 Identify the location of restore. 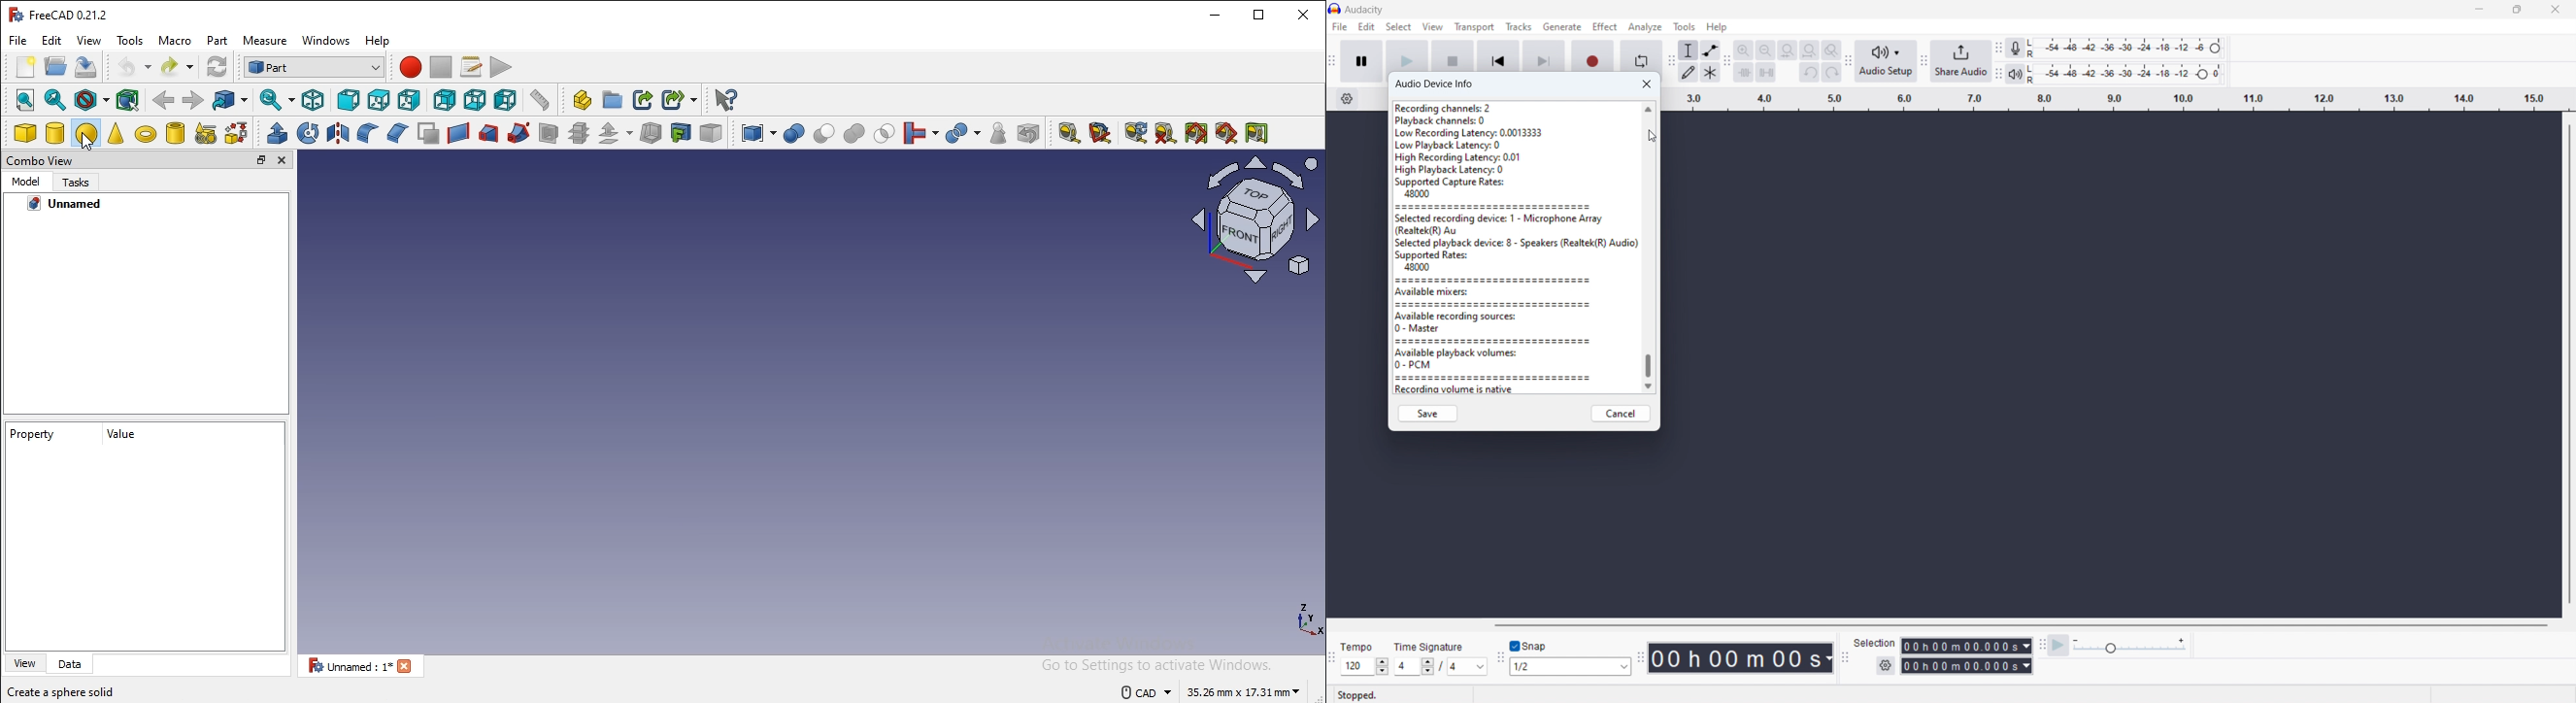
(261, 159).